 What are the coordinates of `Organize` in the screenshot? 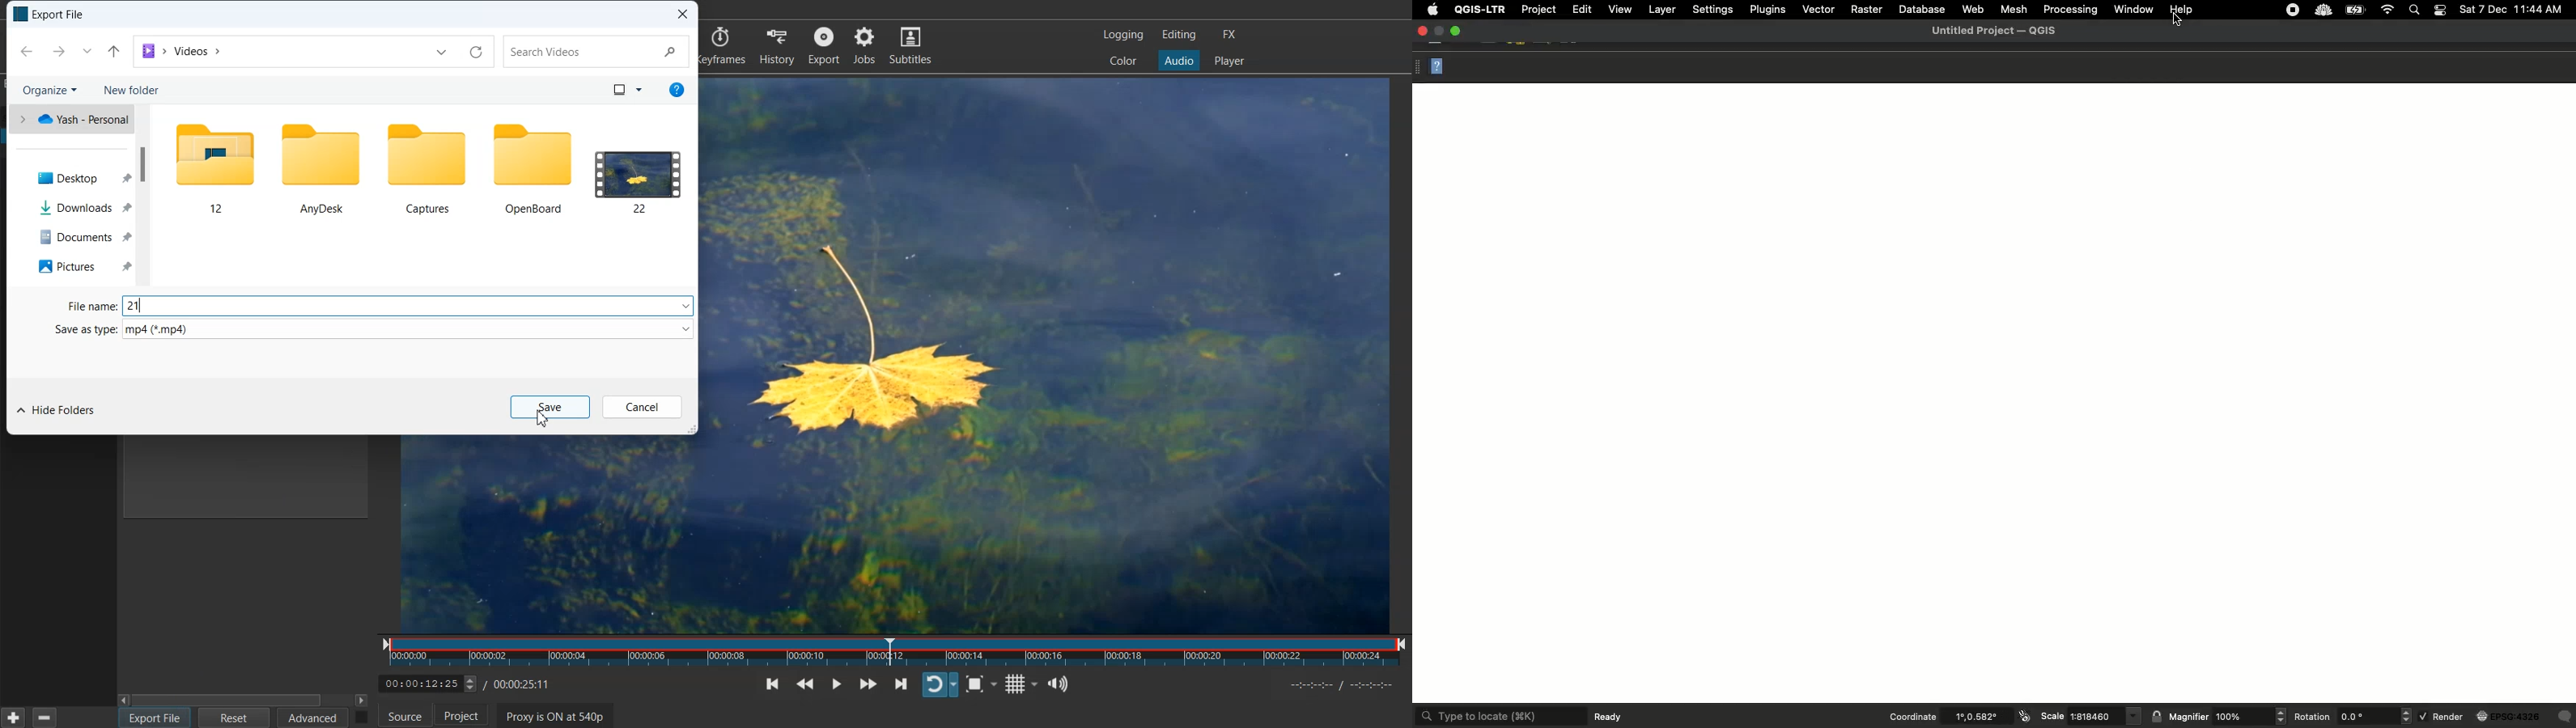 It's located at (55, 89).